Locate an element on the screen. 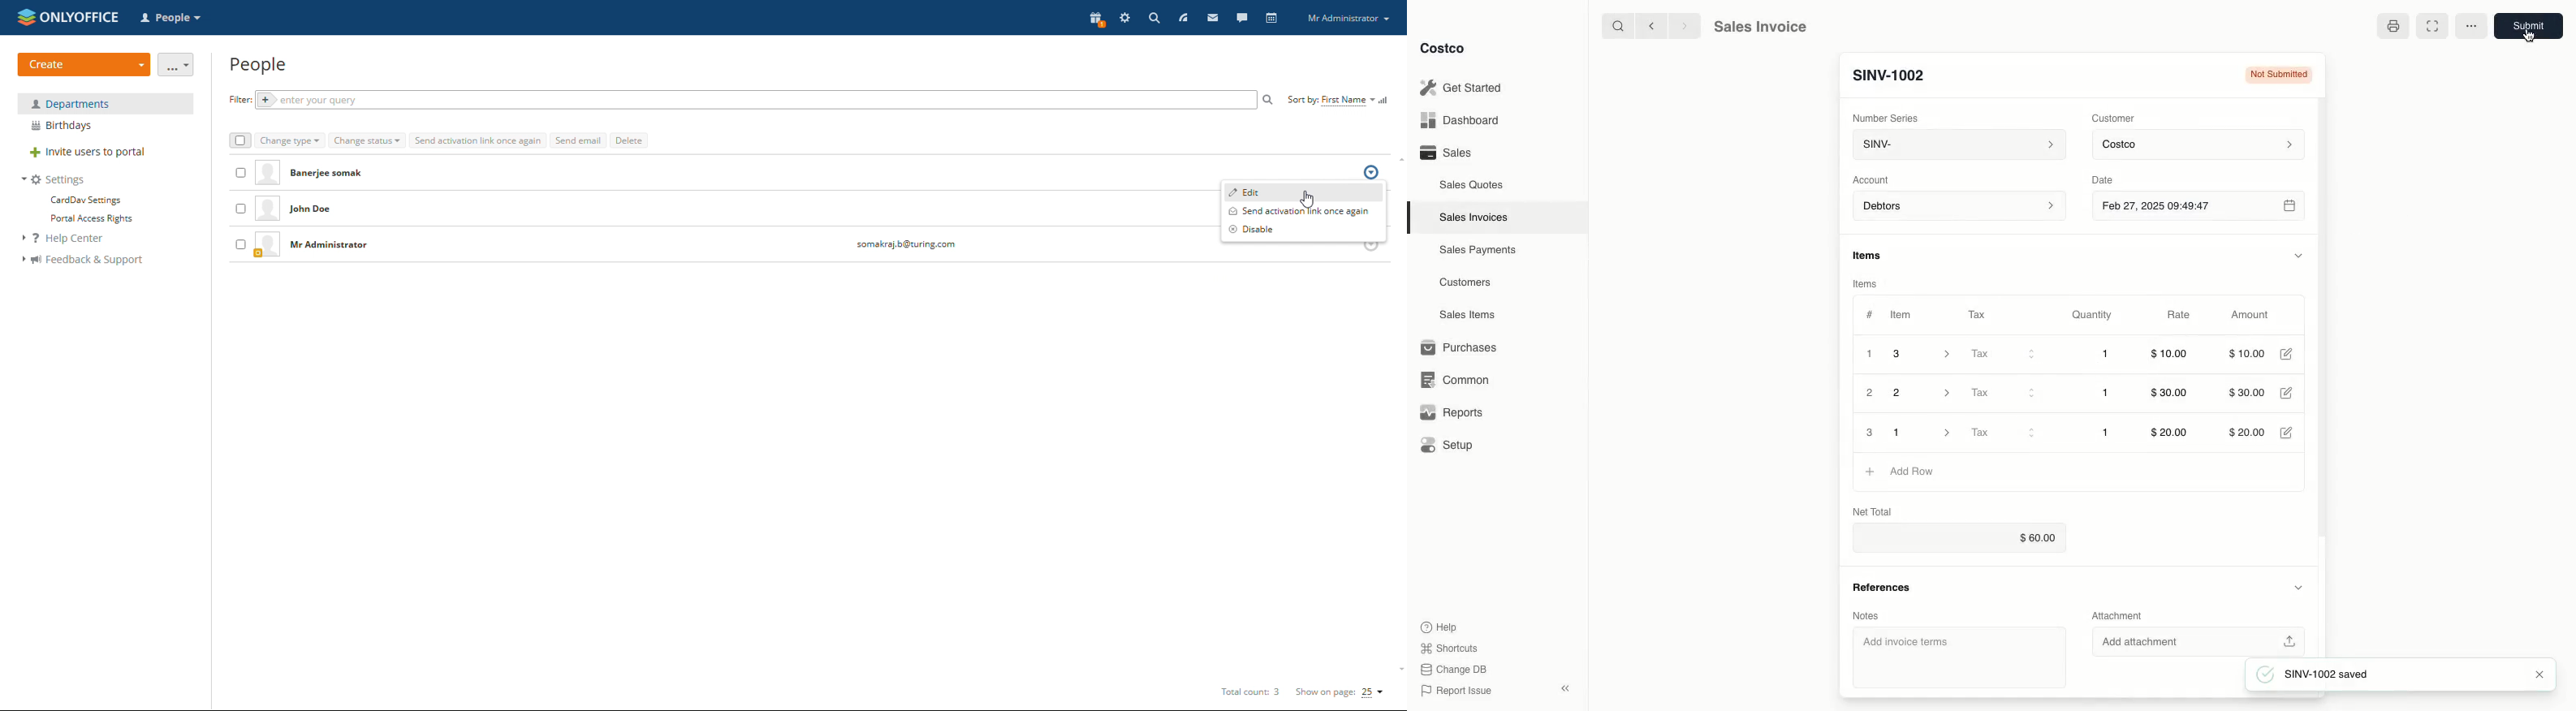 This screenshot has height=728, width=2576. Items is located at coordinates (1868, 284).